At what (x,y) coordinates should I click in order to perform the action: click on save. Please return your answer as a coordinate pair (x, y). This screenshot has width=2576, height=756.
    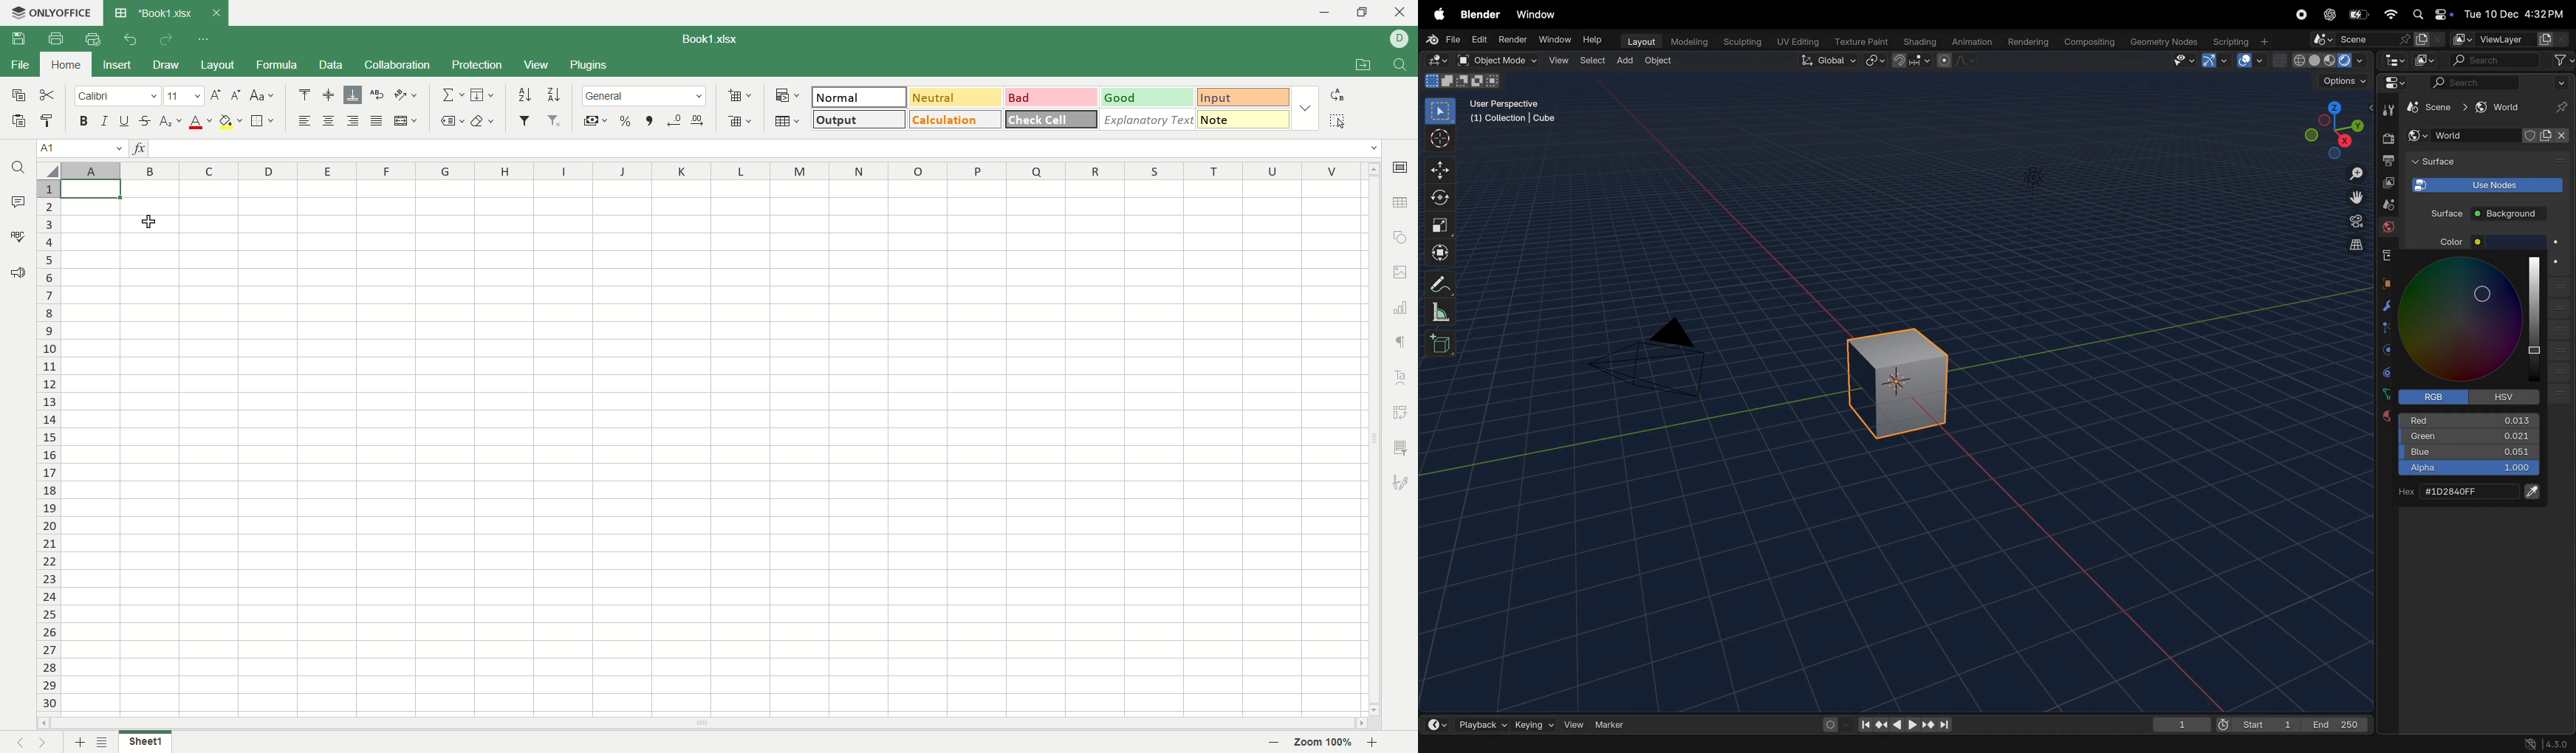
    Looking at the image, I should click on (18, 38).